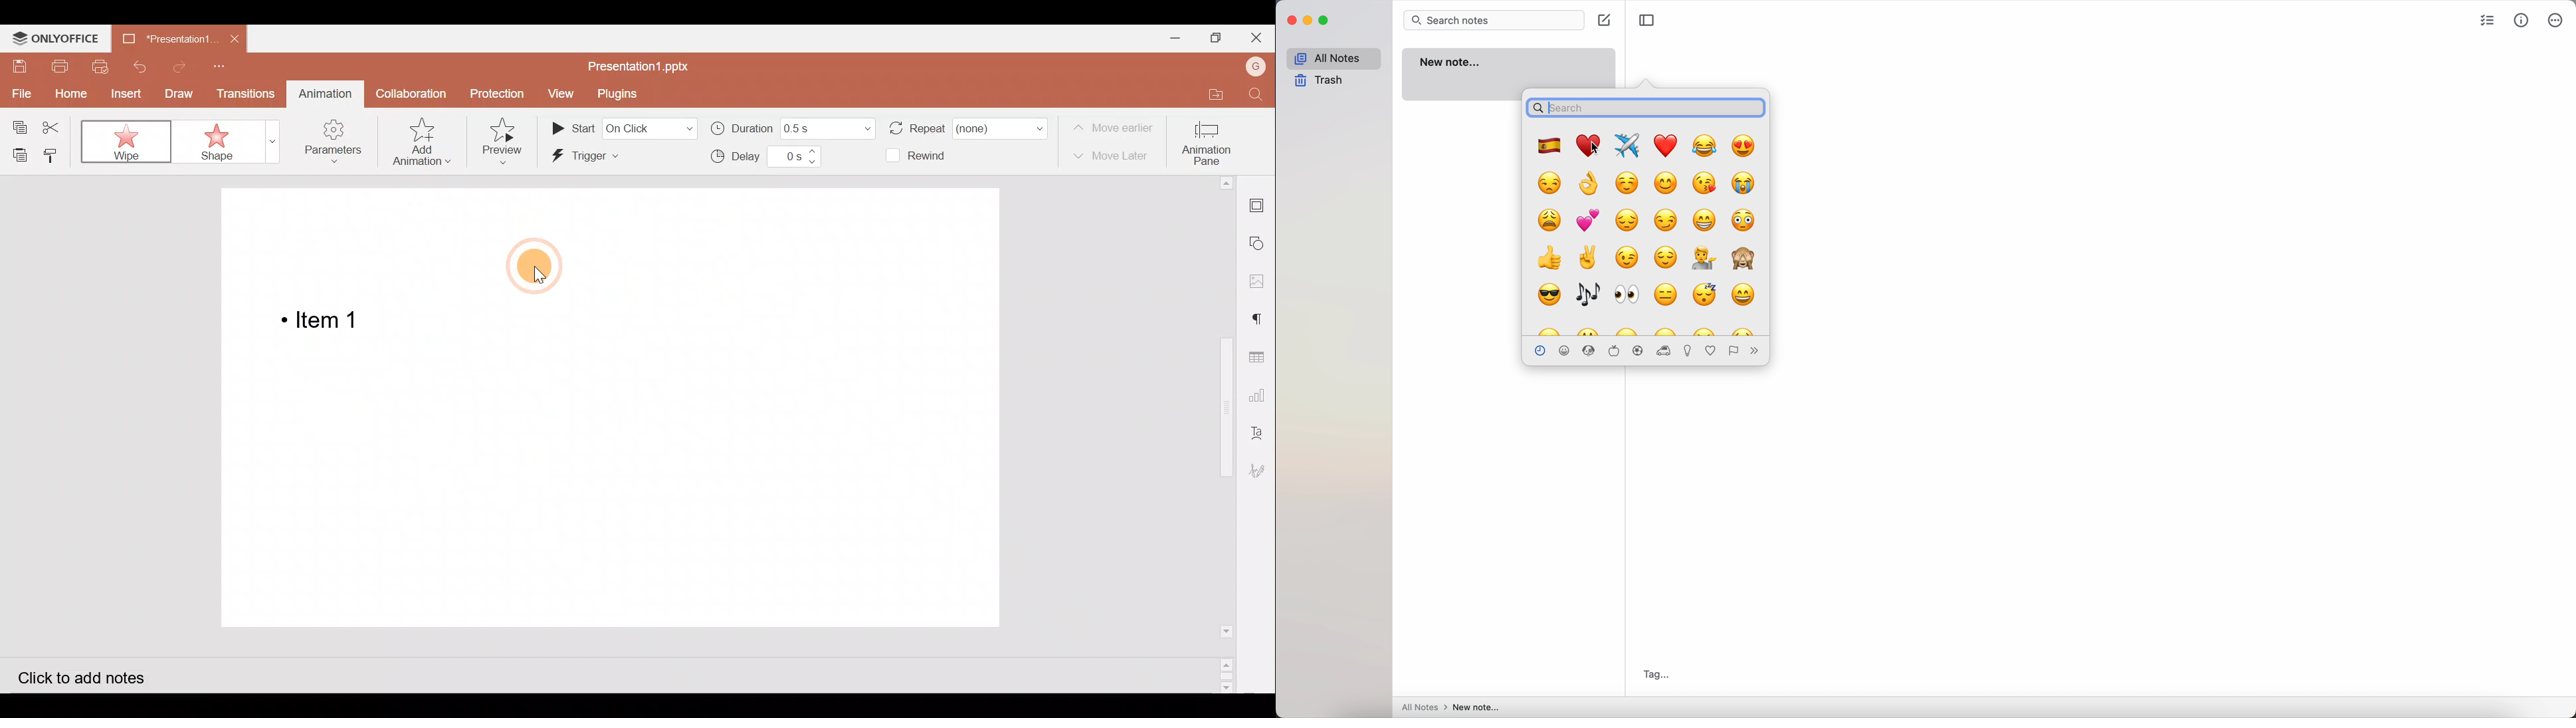 The image size is (2576, 728). What do you see at coordinates (1590, 186) in the screenshot?
I see `emoji` at bounding box center [1590, 186].